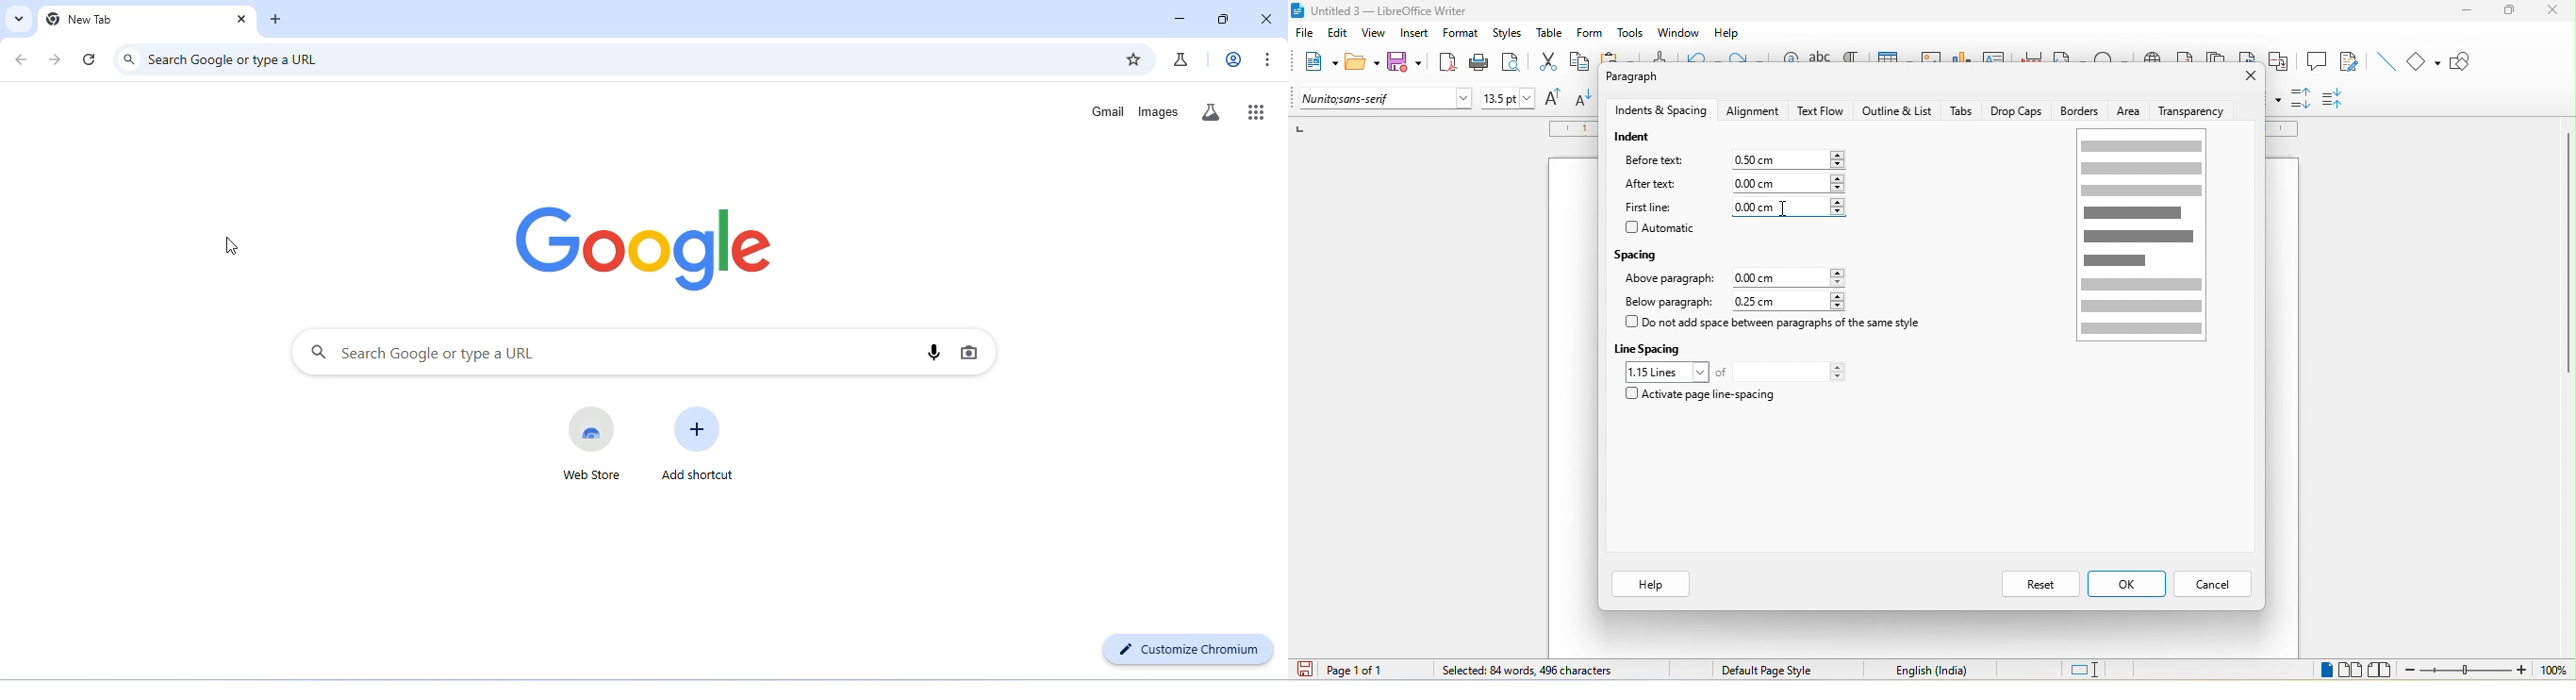 The height and width of the screenshot is (700, 2576). What do you see at coordinates (1641, 80) in the screenshot?
I see `paragraph` at bounding box center [1641, 80].